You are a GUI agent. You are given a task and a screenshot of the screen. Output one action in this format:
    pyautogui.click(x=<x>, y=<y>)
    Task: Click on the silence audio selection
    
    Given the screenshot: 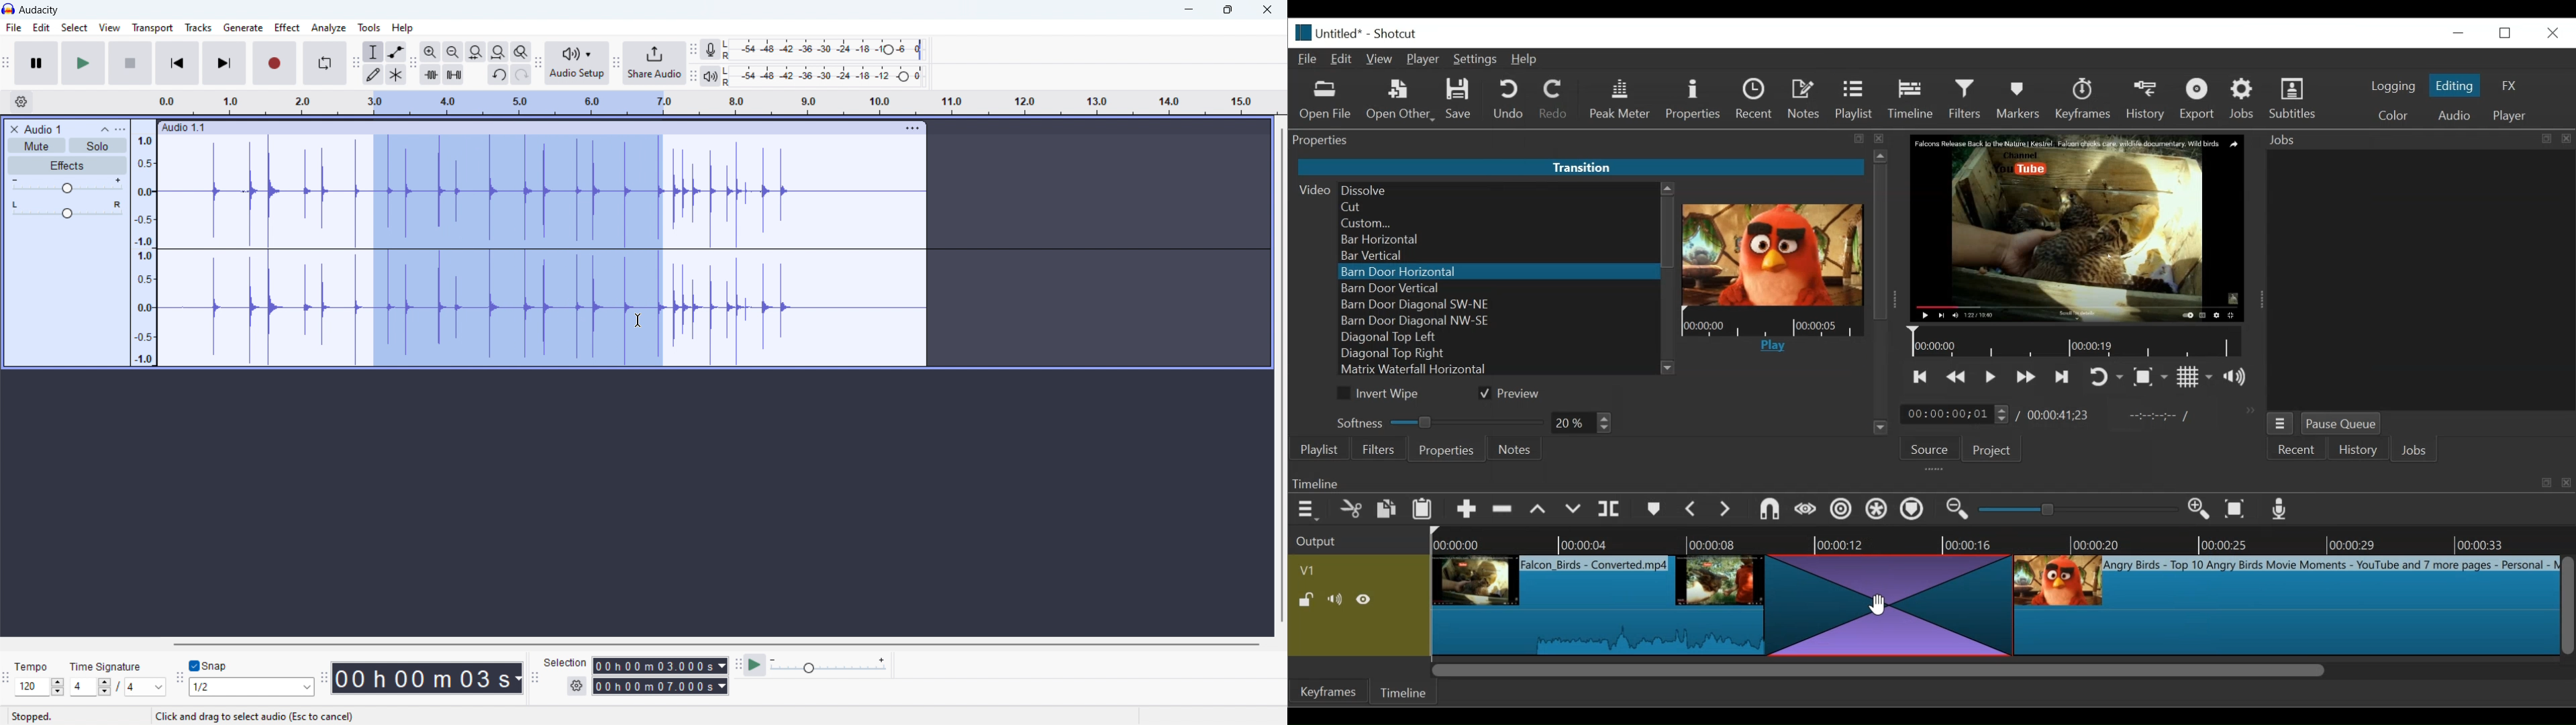 What is the action you would take?
    pyautogui.click(x=453, y=74)
    